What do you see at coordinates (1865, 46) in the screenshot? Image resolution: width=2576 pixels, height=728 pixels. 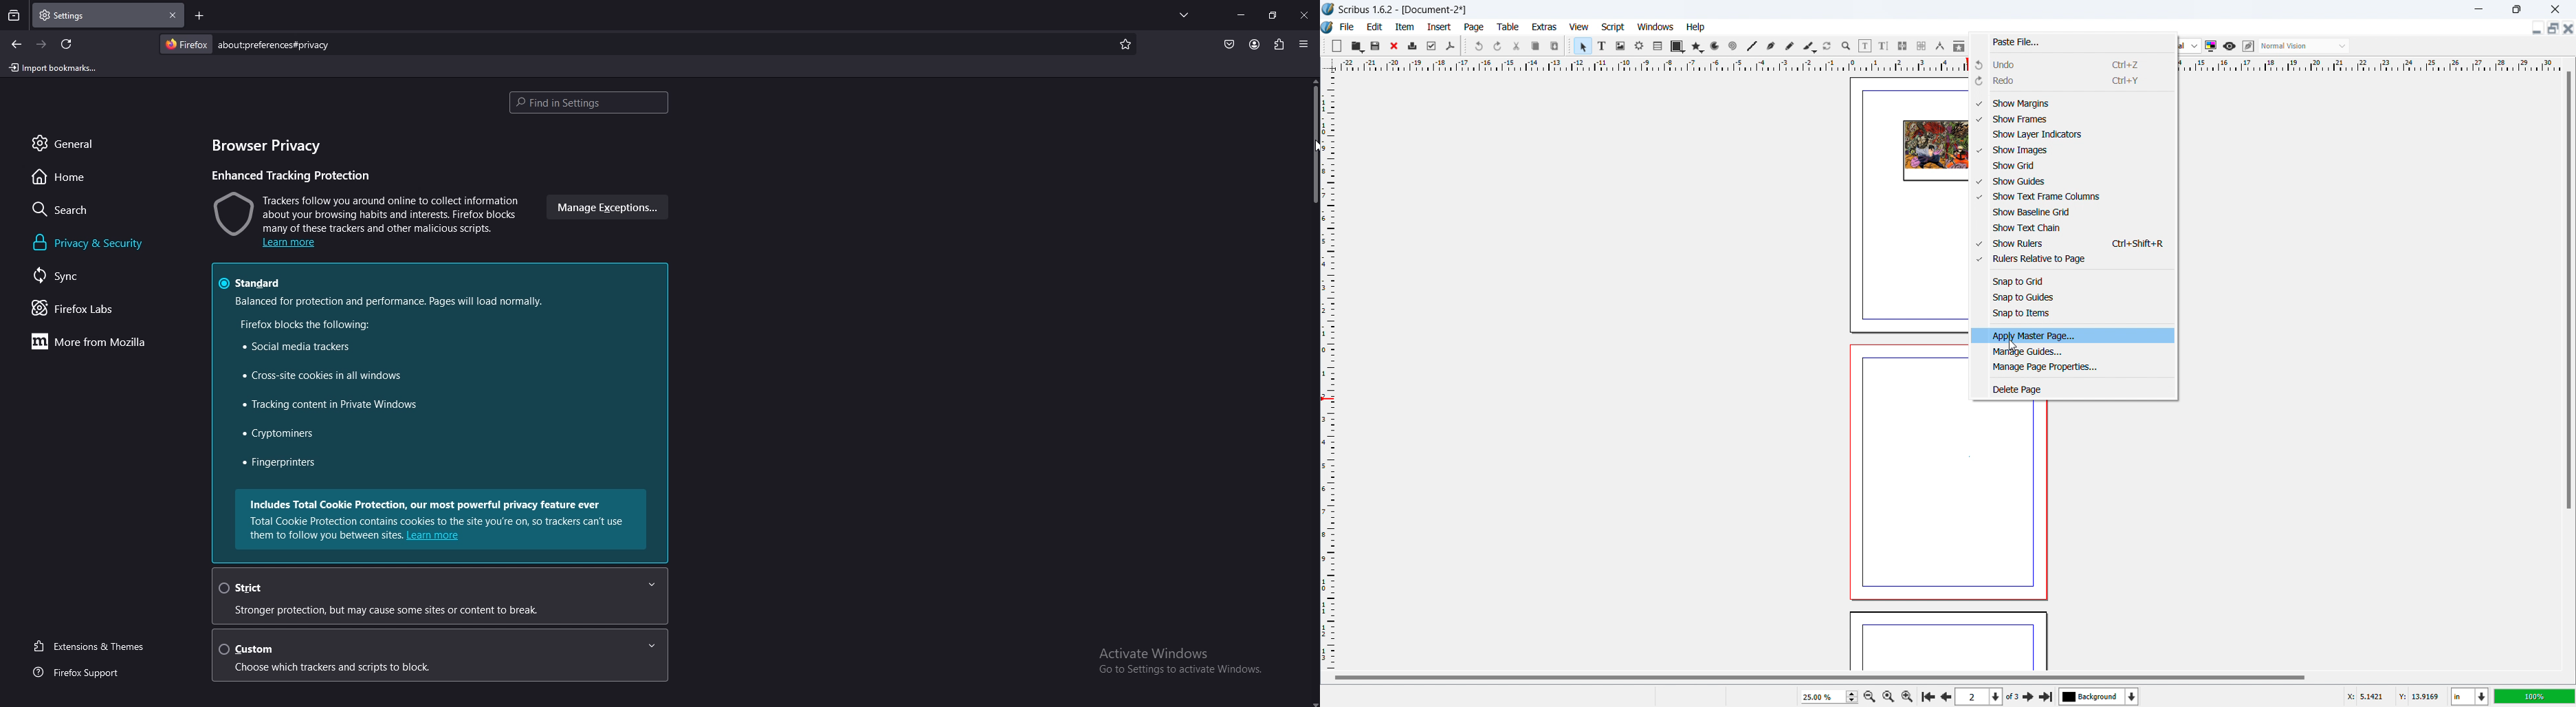 I see `edit contents of the frame` at bounding box center [1865, 46].